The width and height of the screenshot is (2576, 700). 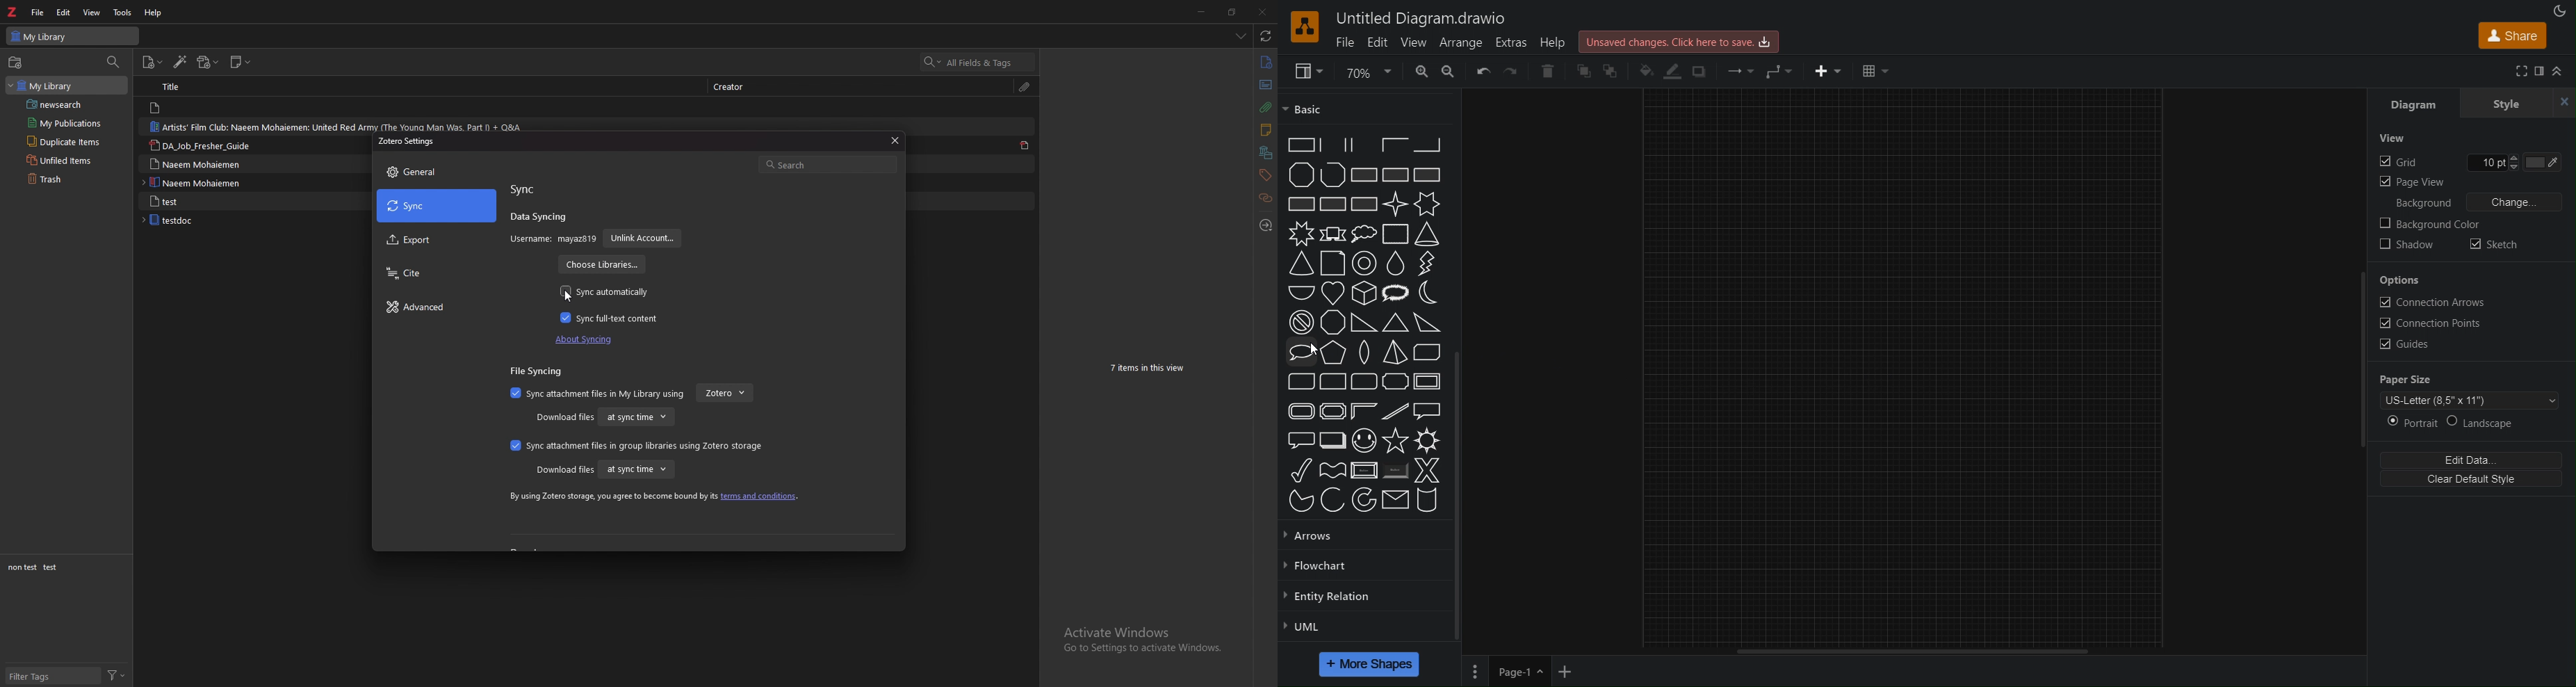 What do you see at coordinates (1266, 197) in the screenshot?
I see `related` at bounding box center [1266, 197].